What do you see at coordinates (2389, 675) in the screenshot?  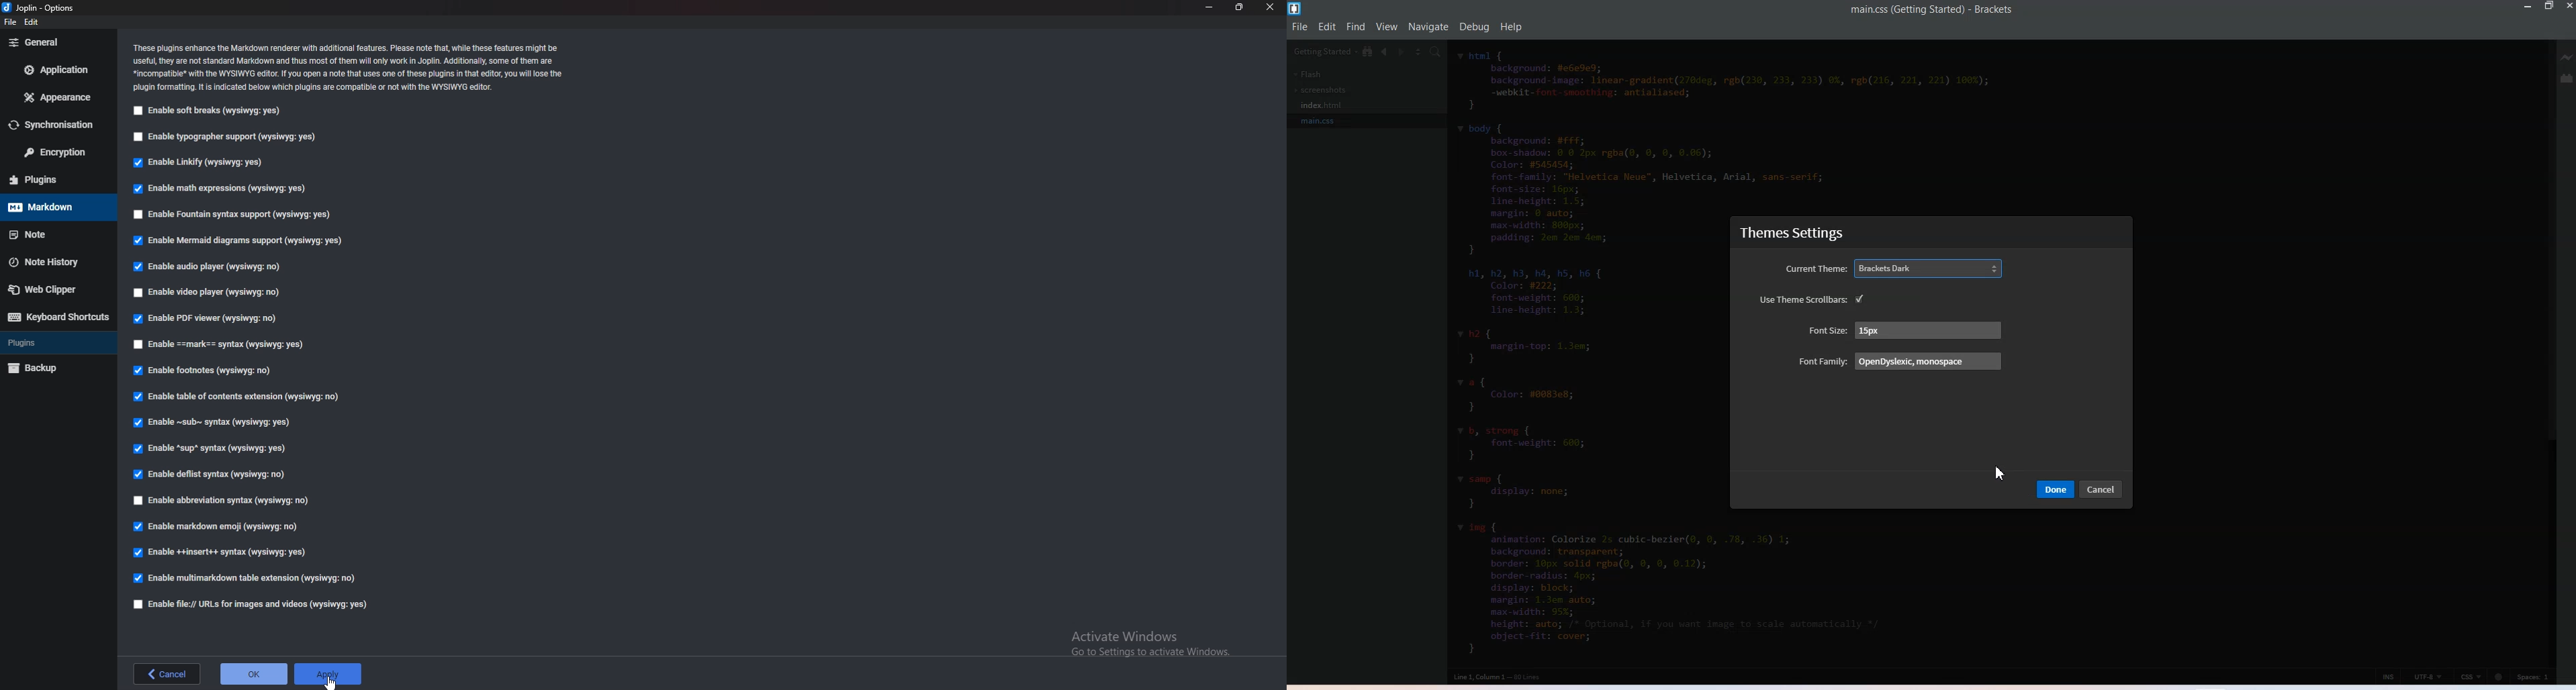 I see `INS` at bounding box center [2389, 675].